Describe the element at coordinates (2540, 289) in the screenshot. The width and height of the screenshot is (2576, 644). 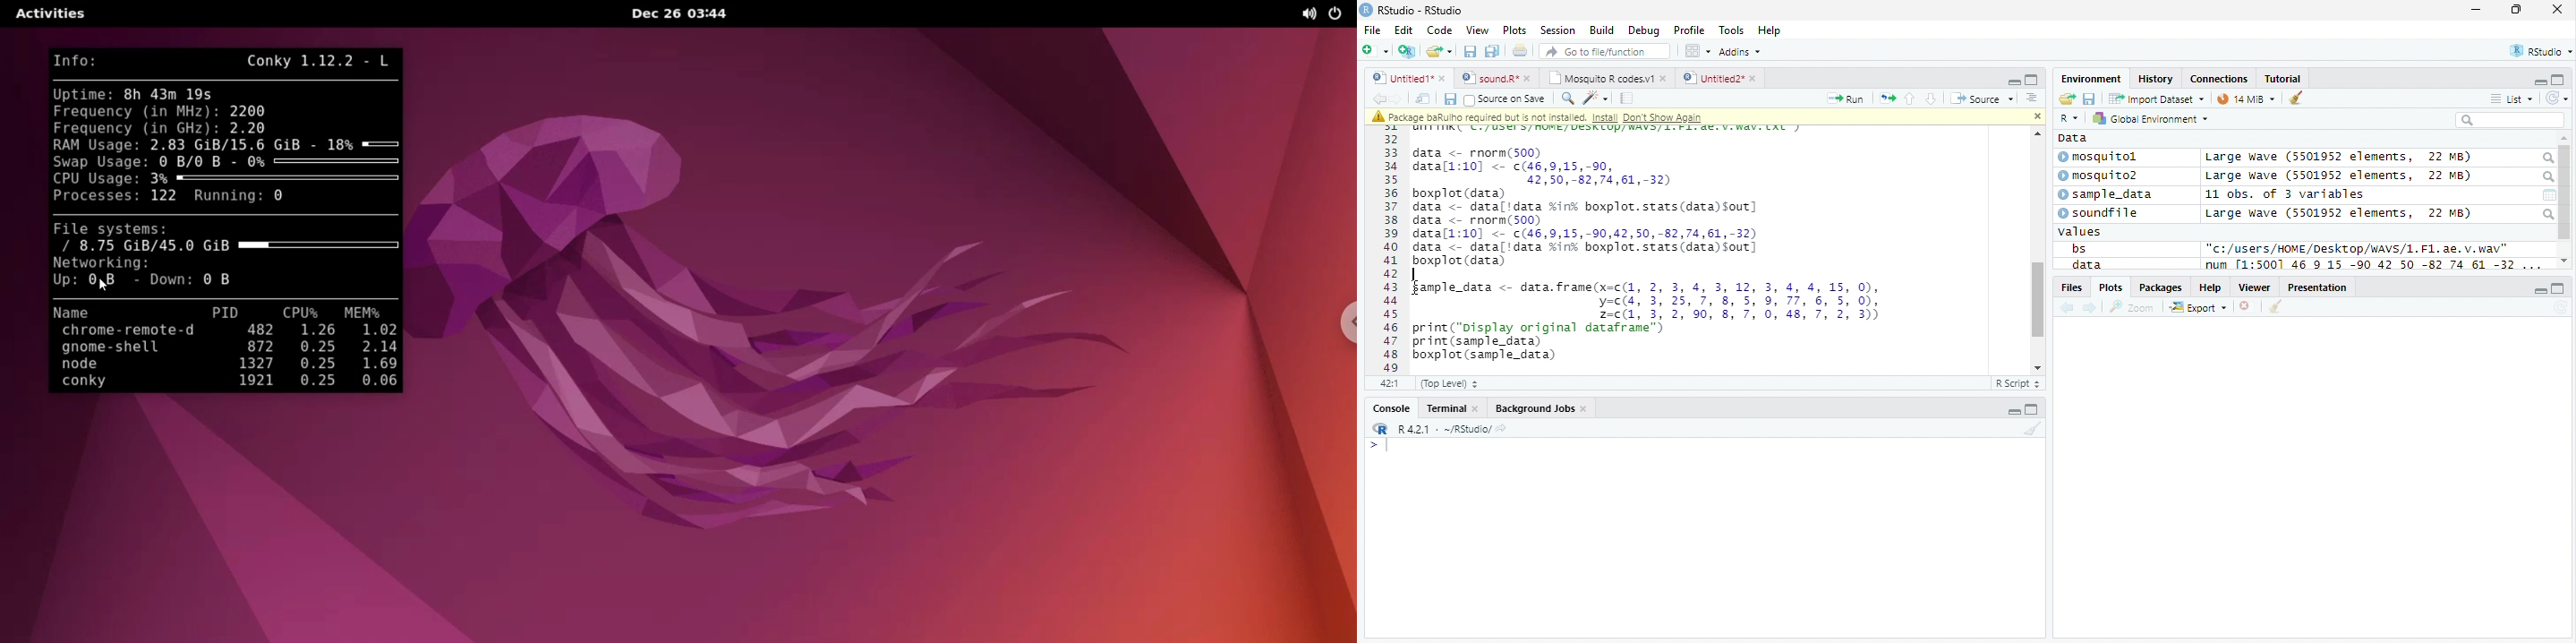
I see `minimize` at that location.